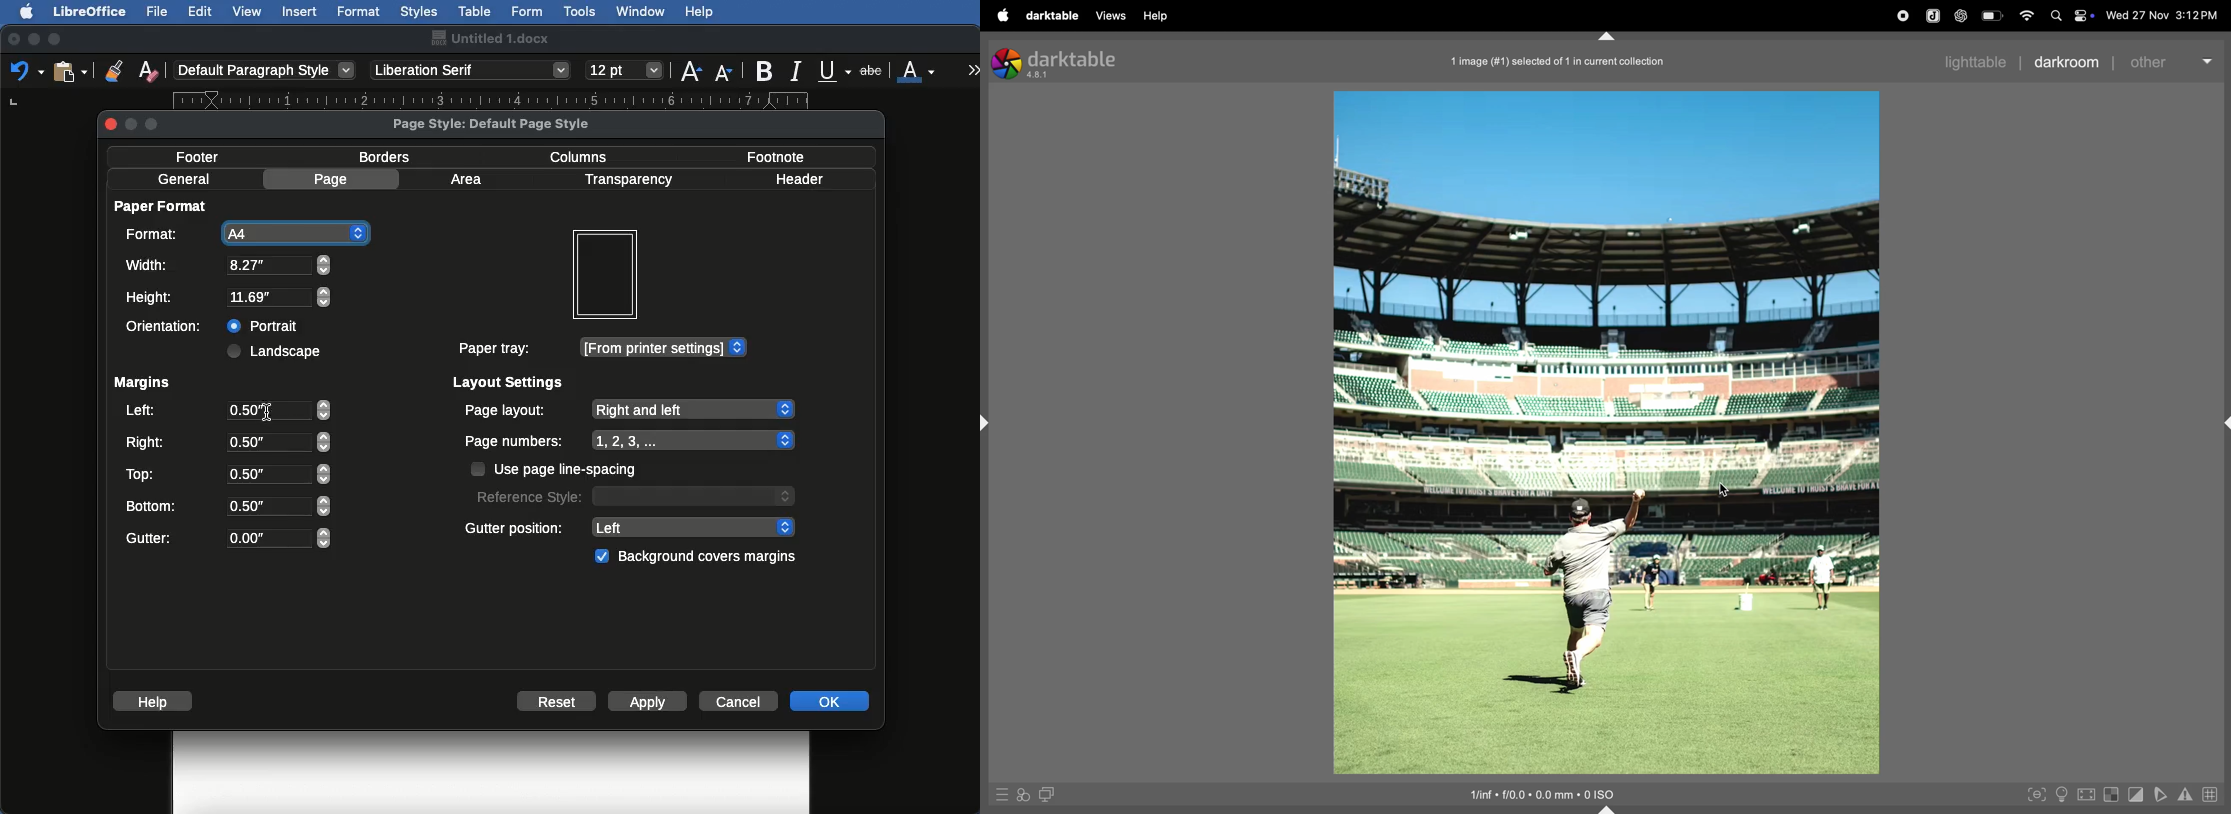 Image resolution: width=2240 pixels, height=840 pixels. Describe the element at coordinates (489, 38) in the screenshot. I see `Name` at that location.